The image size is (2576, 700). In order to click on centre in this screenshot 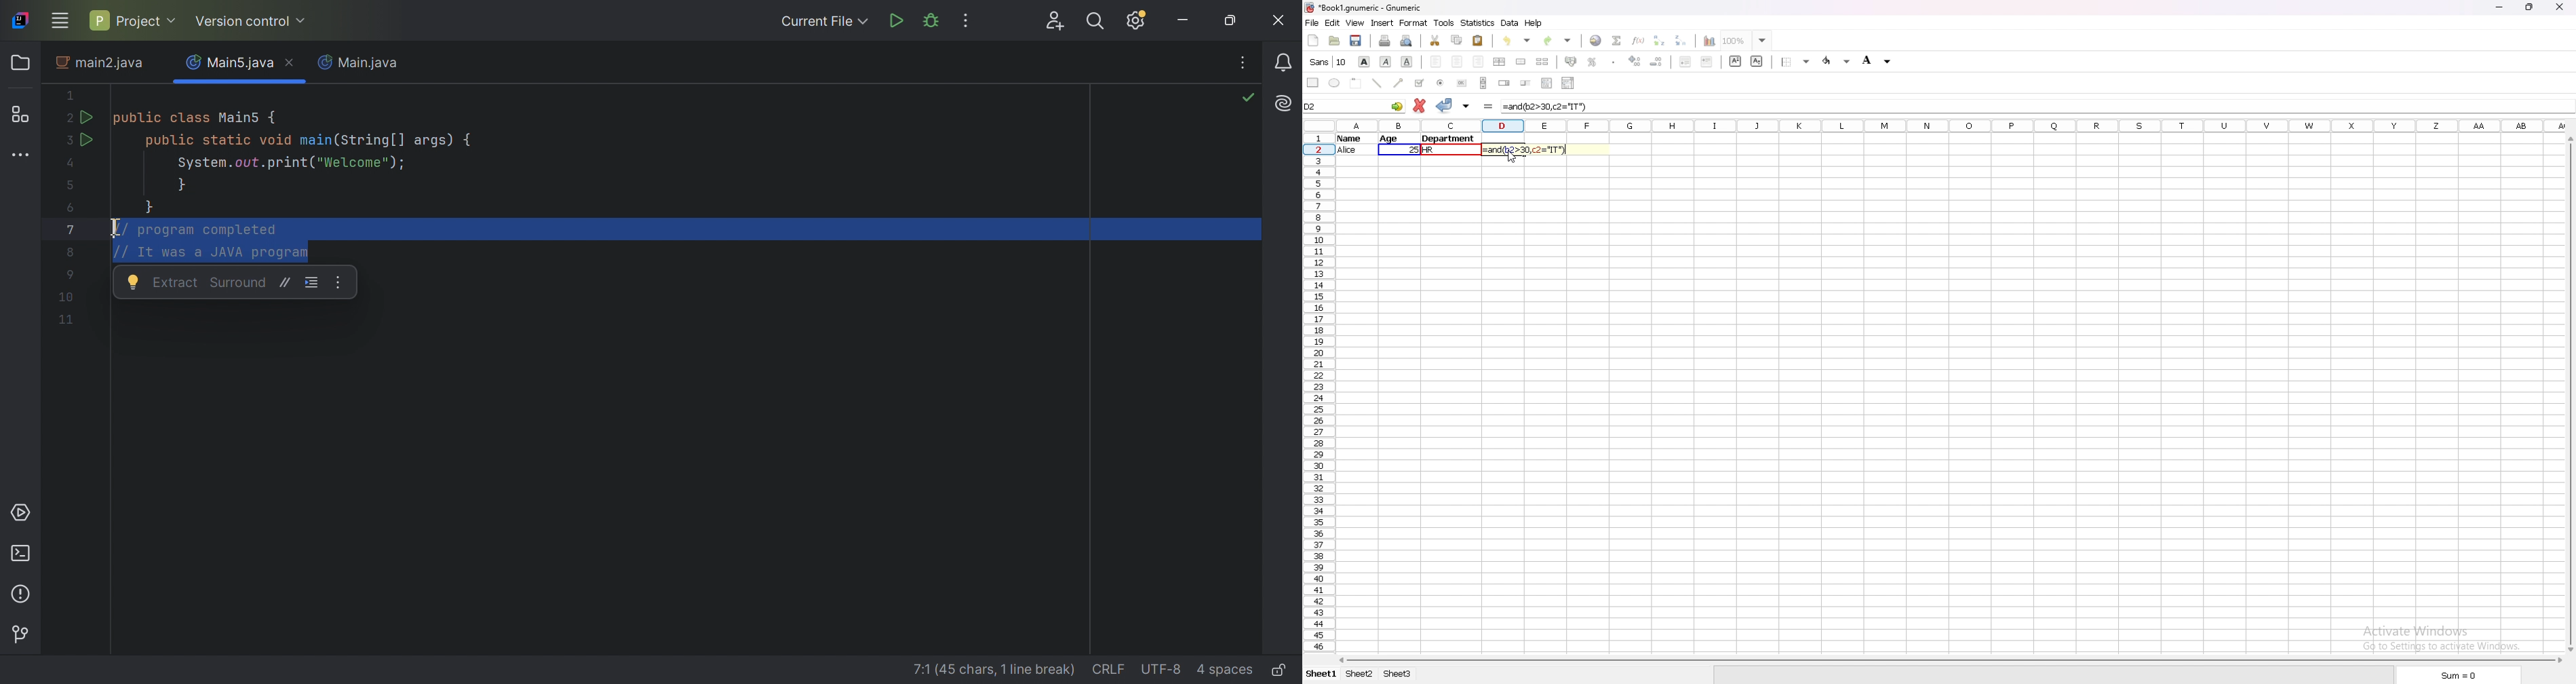, I will do `click(1457, 61)`.